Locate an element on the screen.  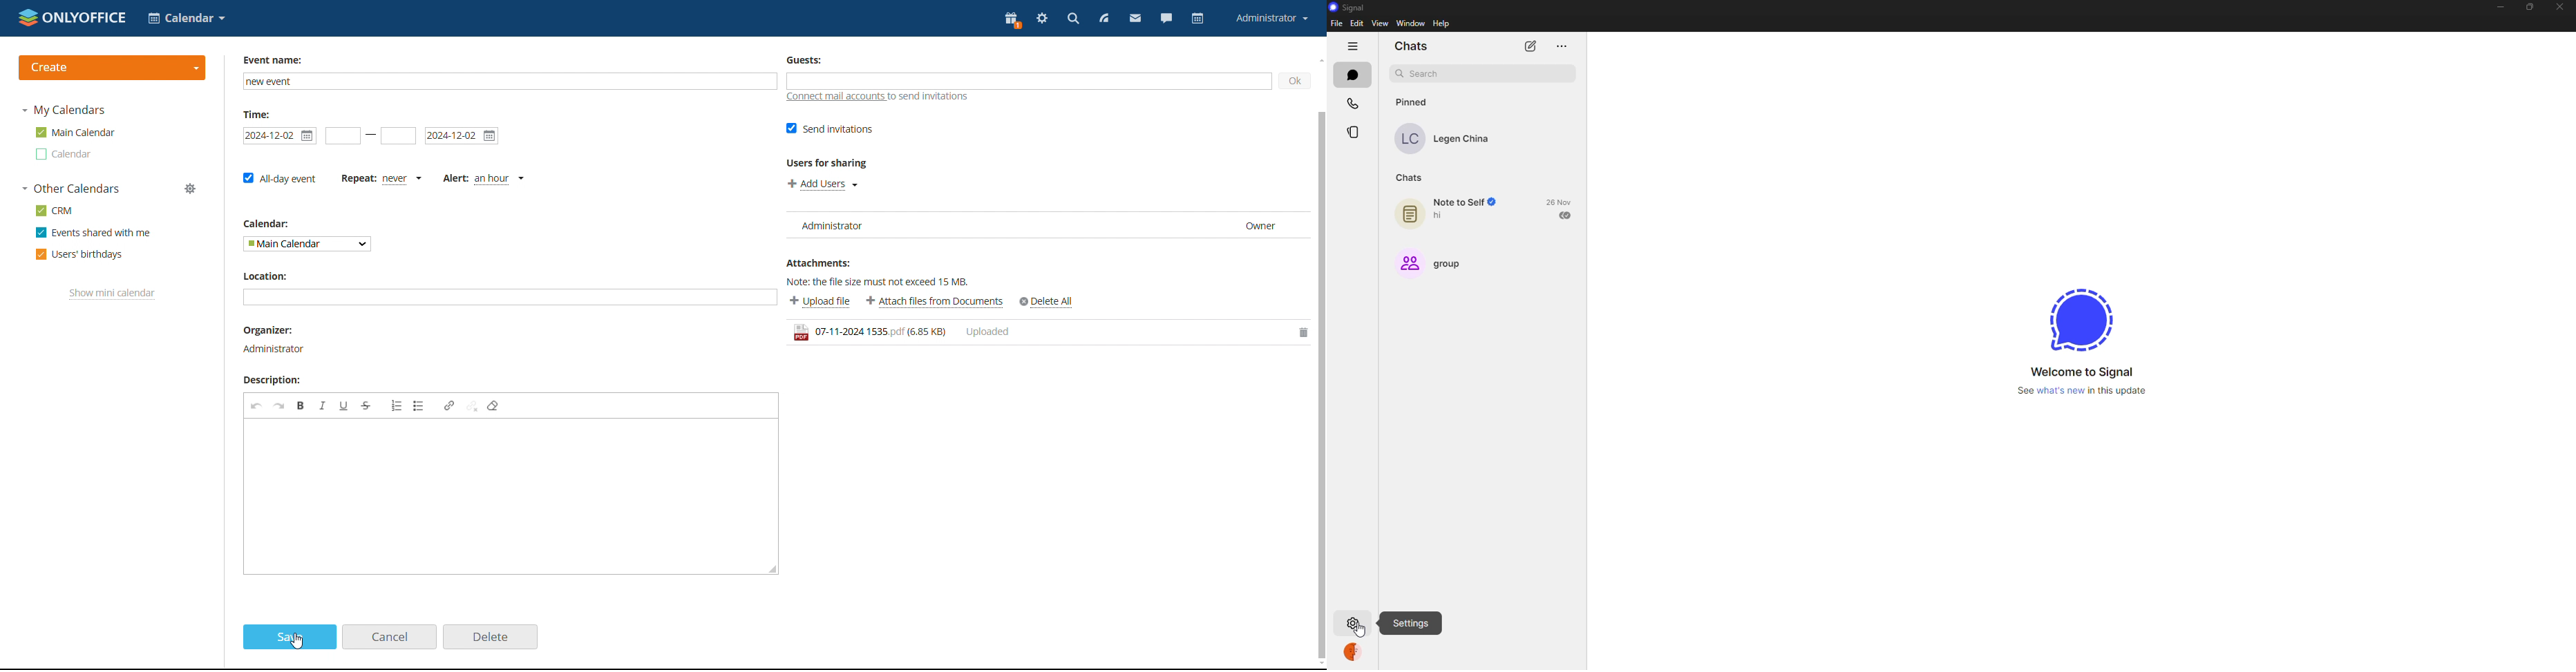
window is located at coordinates (1411, 23).